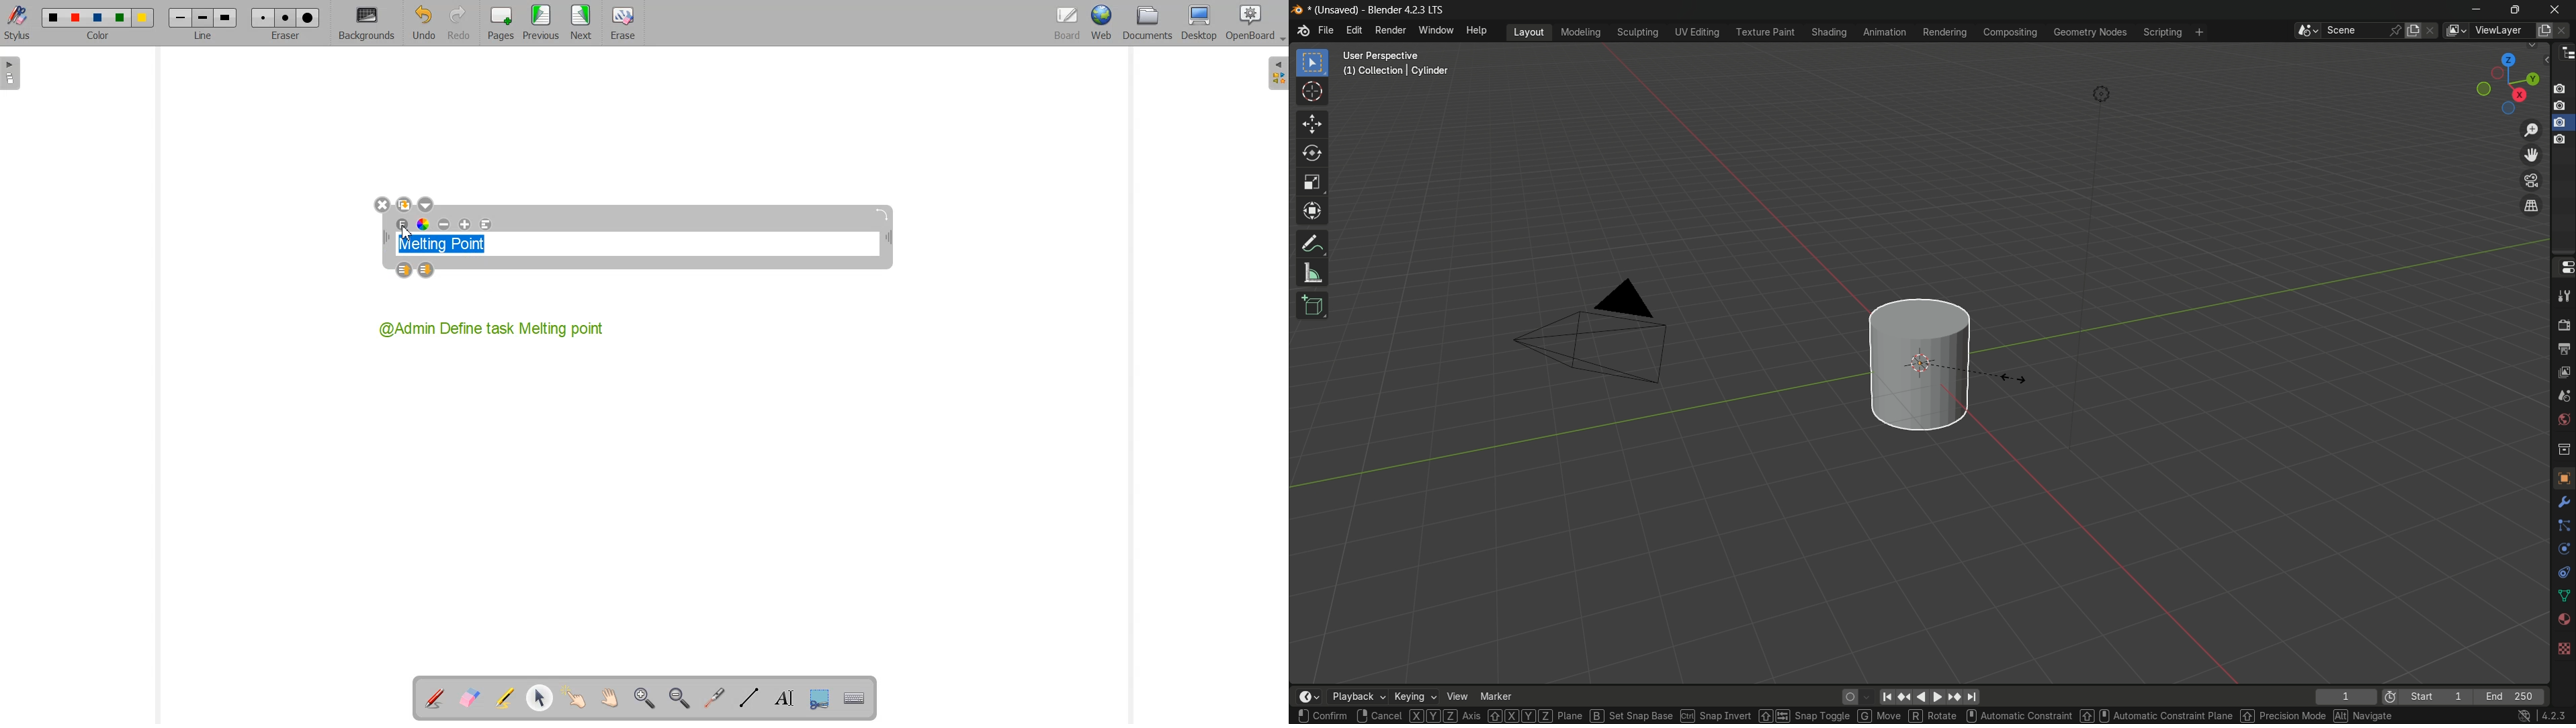  I want to click on viewLayer, so click(2499, 31).